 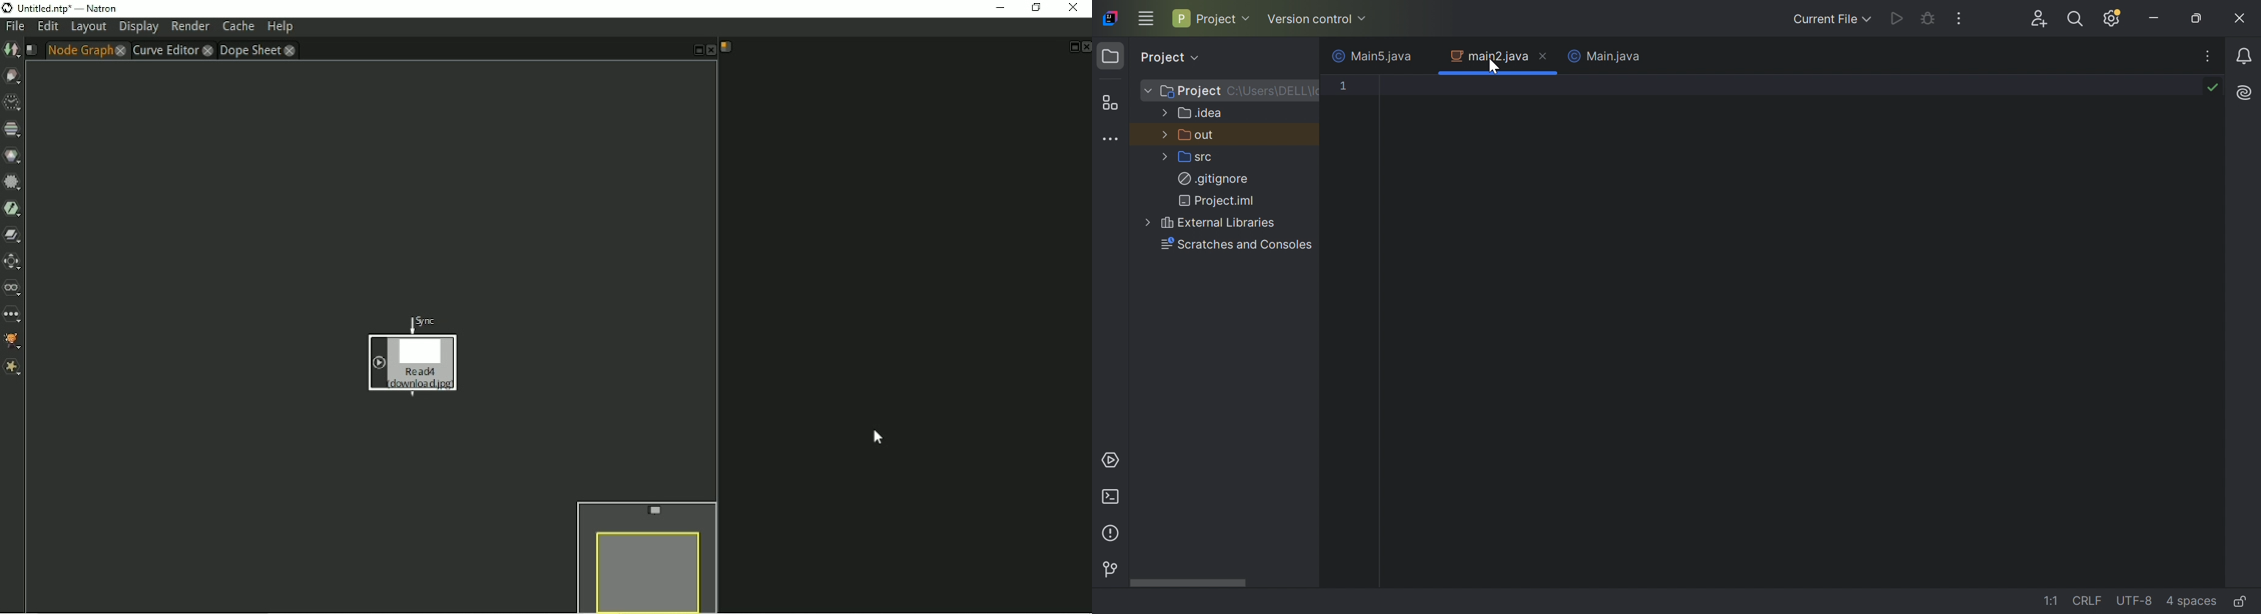 I want to click on AI Assistant, so click(x=2245, y=93).